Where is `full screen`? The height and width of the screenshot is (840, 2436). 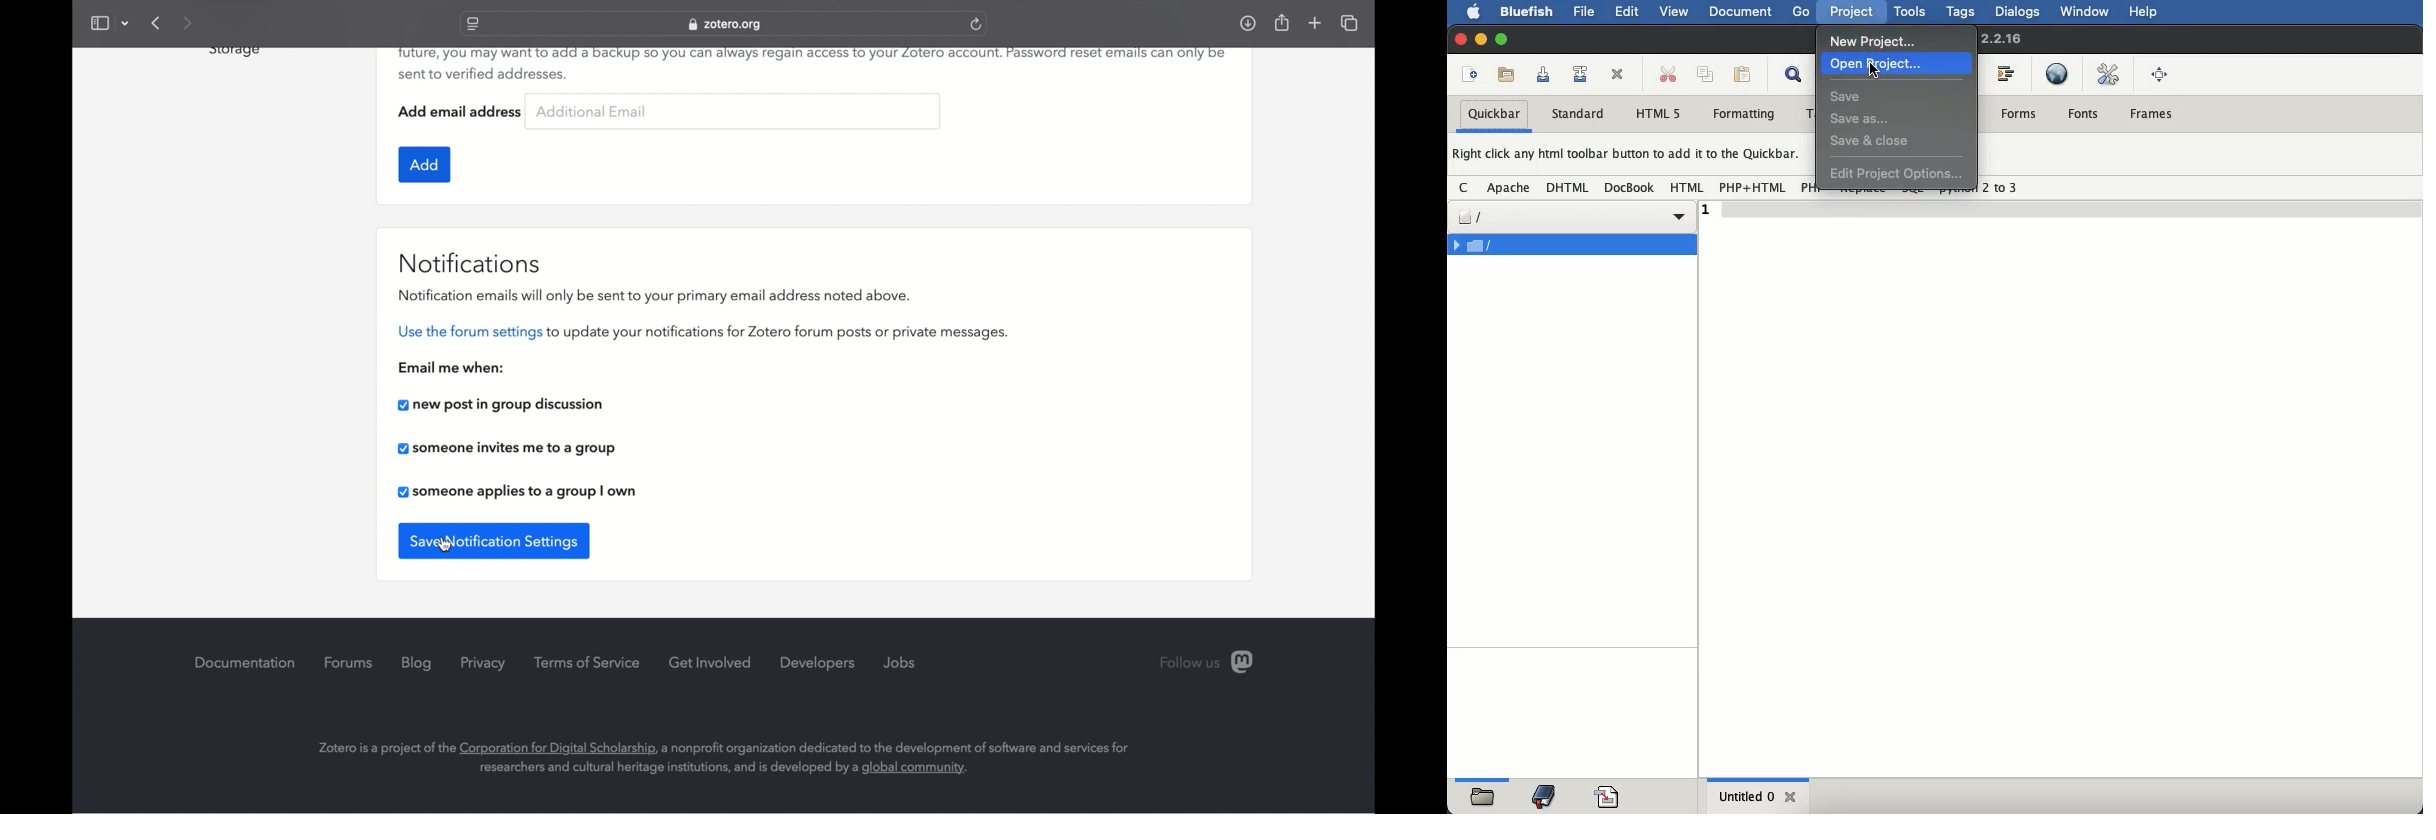
full screen is located at coordinates (2161, 73).